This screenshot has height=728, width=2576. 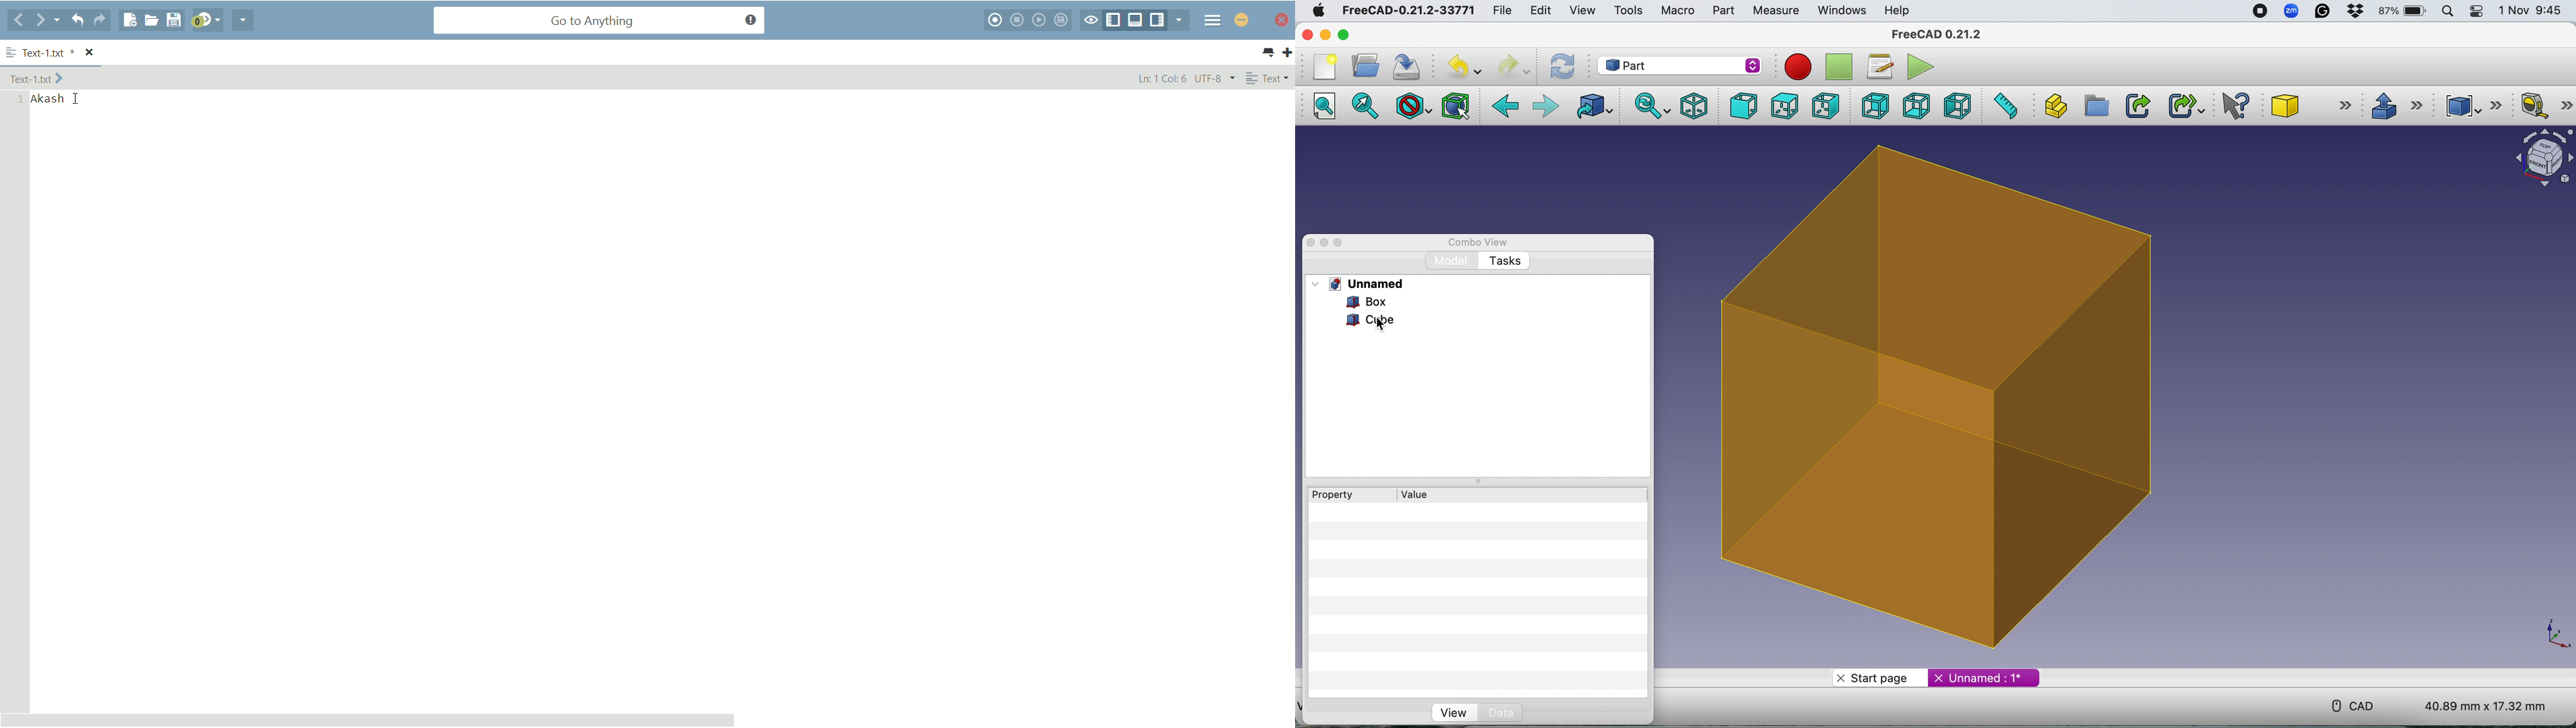 What do you see at coordinates (1324, 67) in the screenshot?
I see `New` at bounding box center [1324, 67].